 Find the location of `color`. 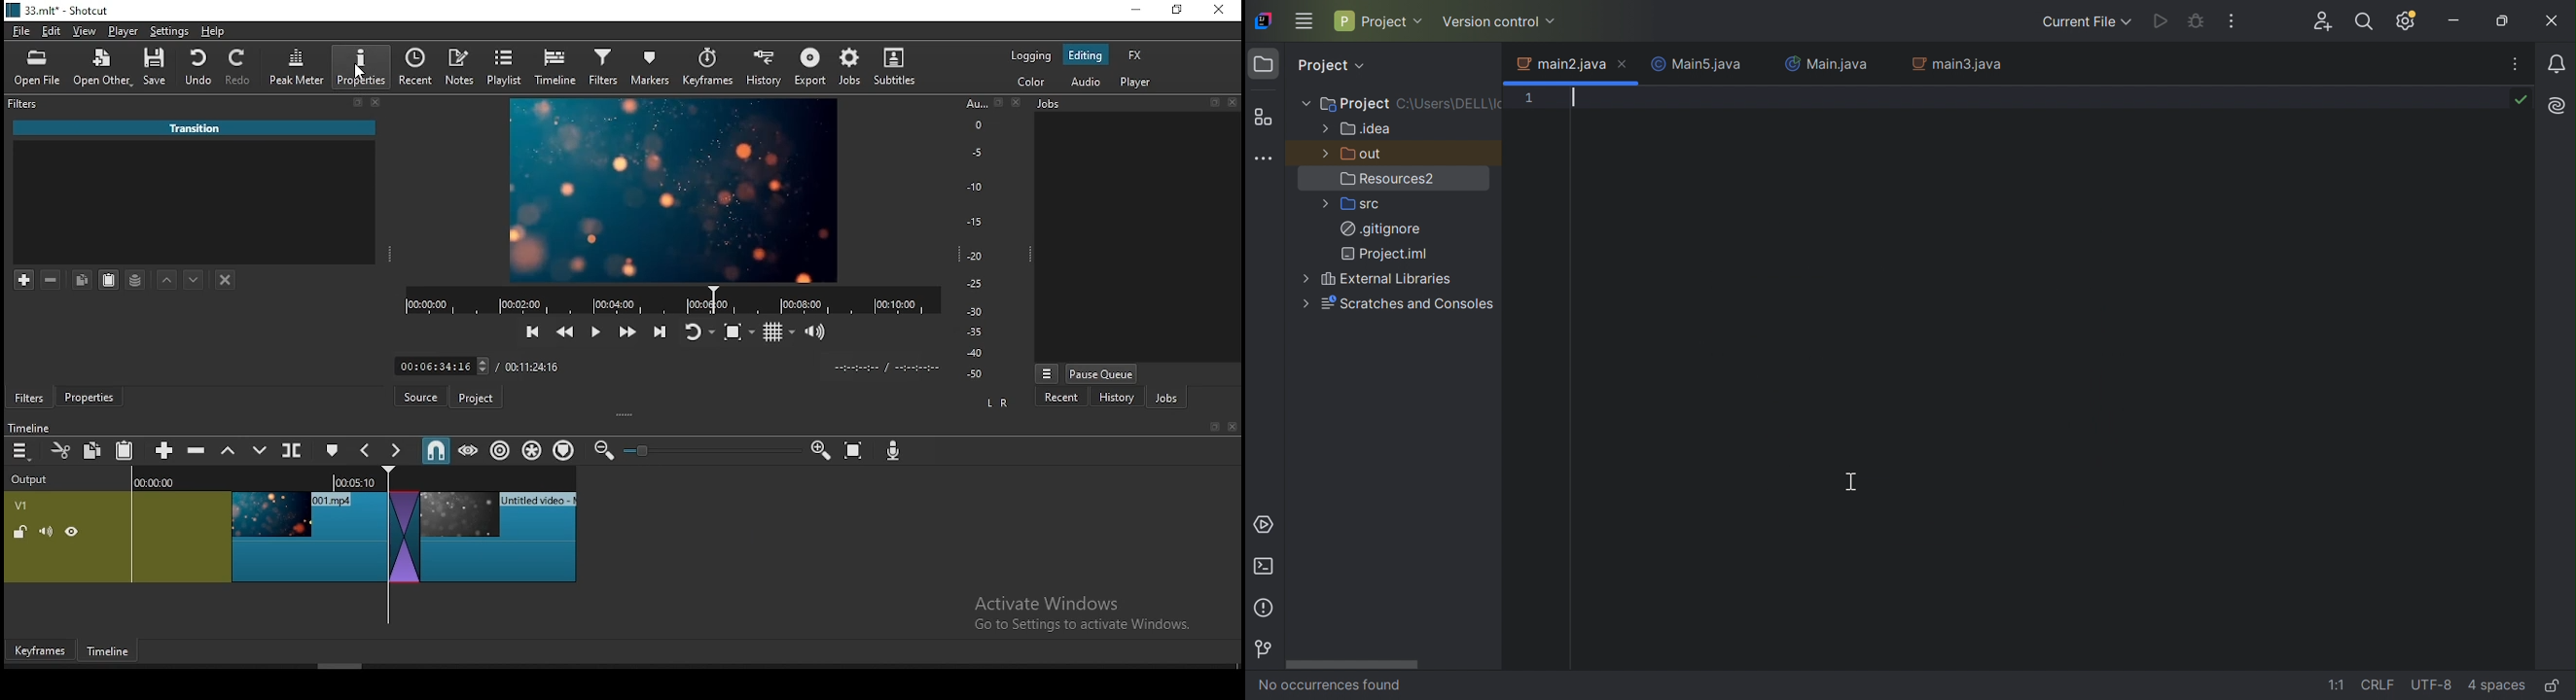

color is located at coordinates (1032, 83).